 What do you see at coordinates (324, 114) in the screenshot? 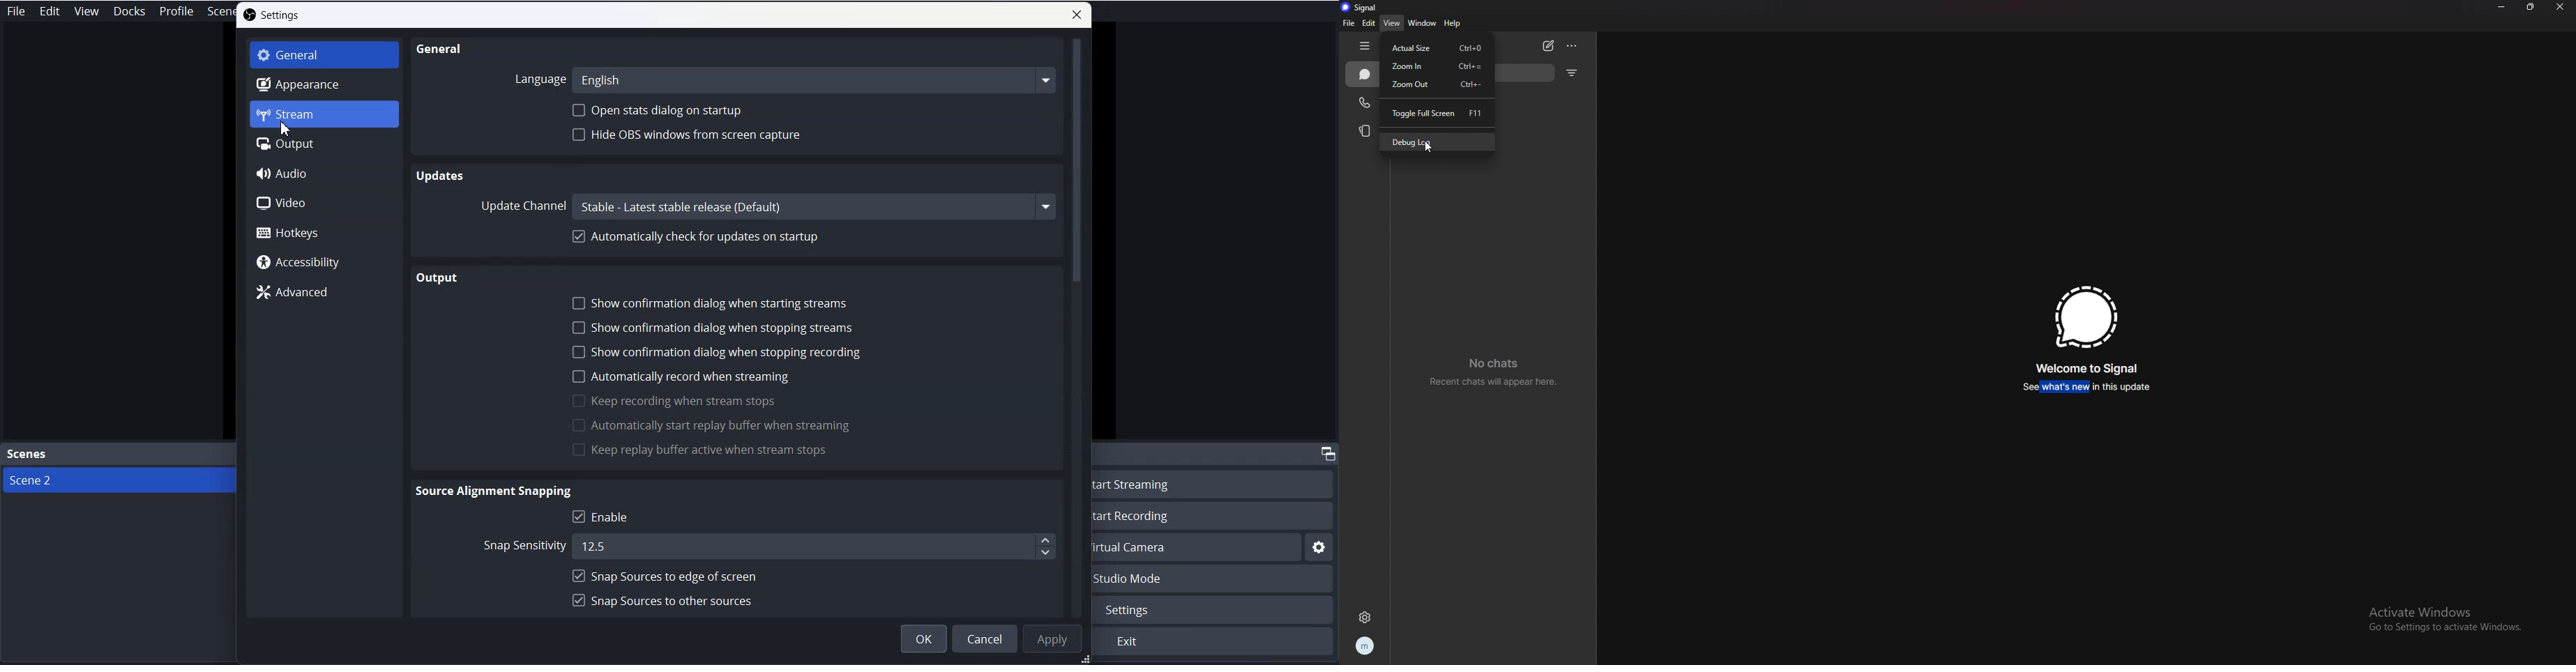
I see `Stream` at bounding box center [324, 114].